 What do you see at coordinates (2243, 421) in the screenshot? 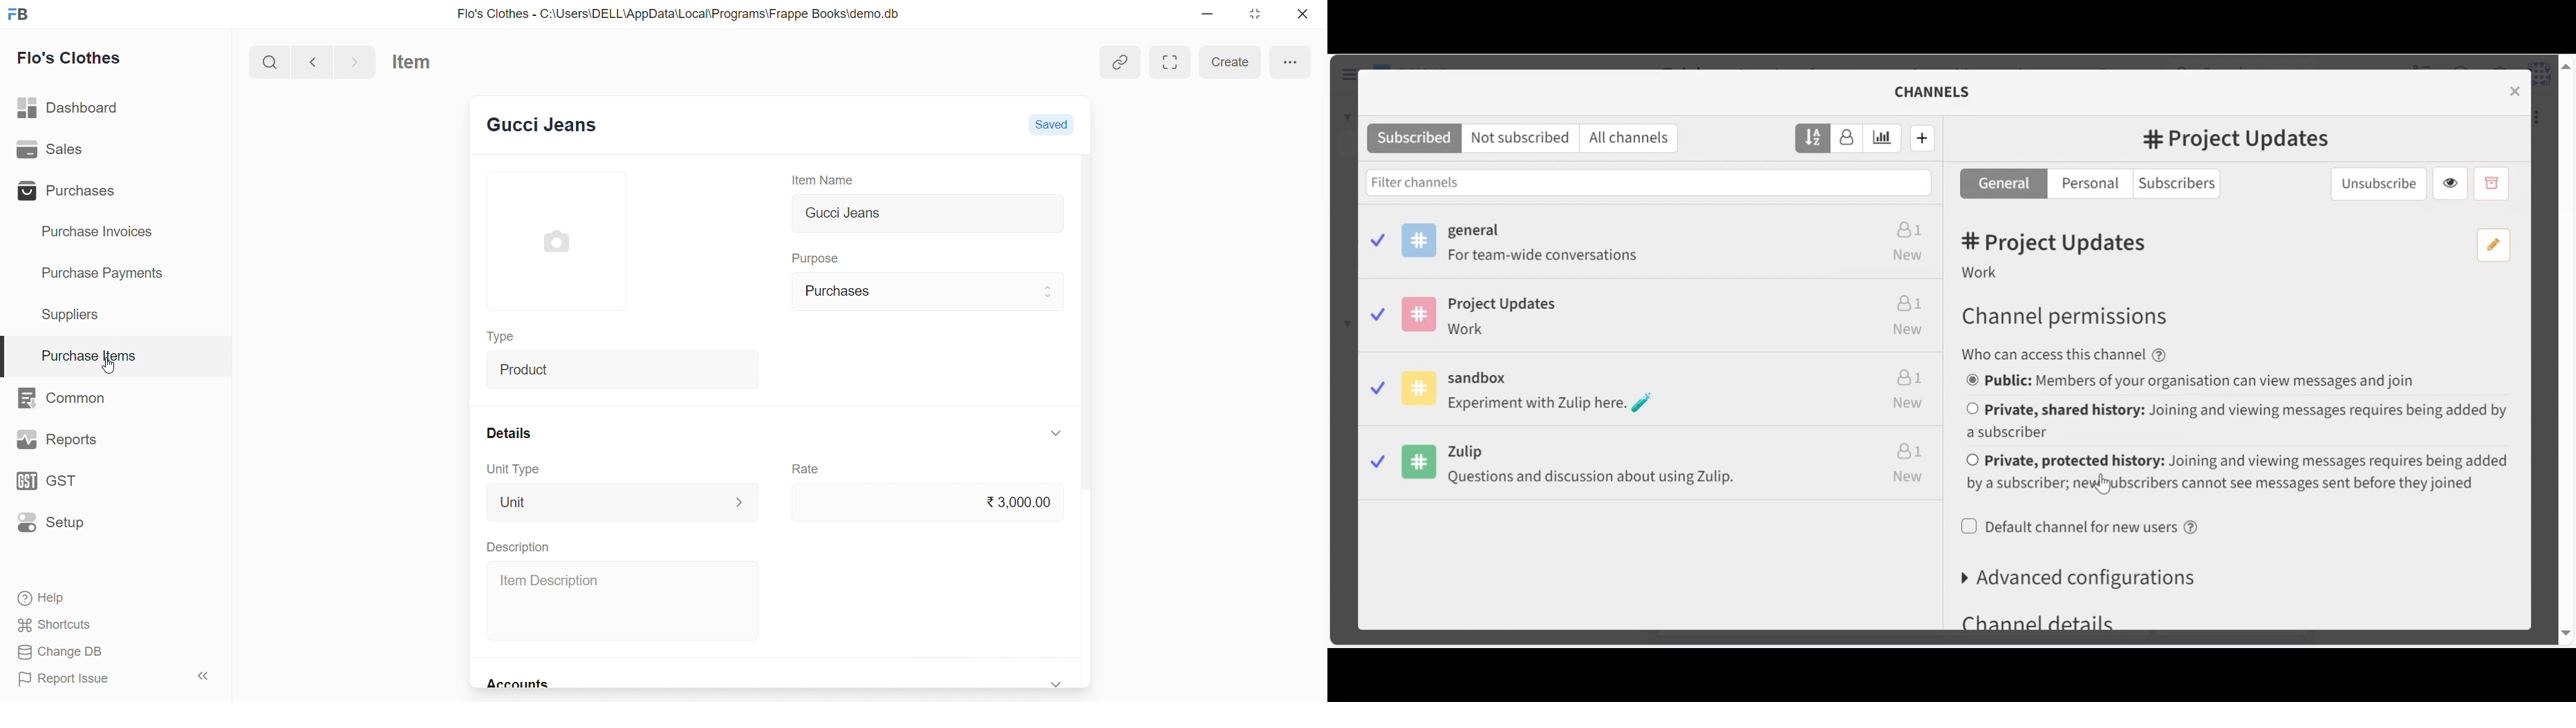
I see `(un)select Private, shared history` at bounding box center [2243, 421].